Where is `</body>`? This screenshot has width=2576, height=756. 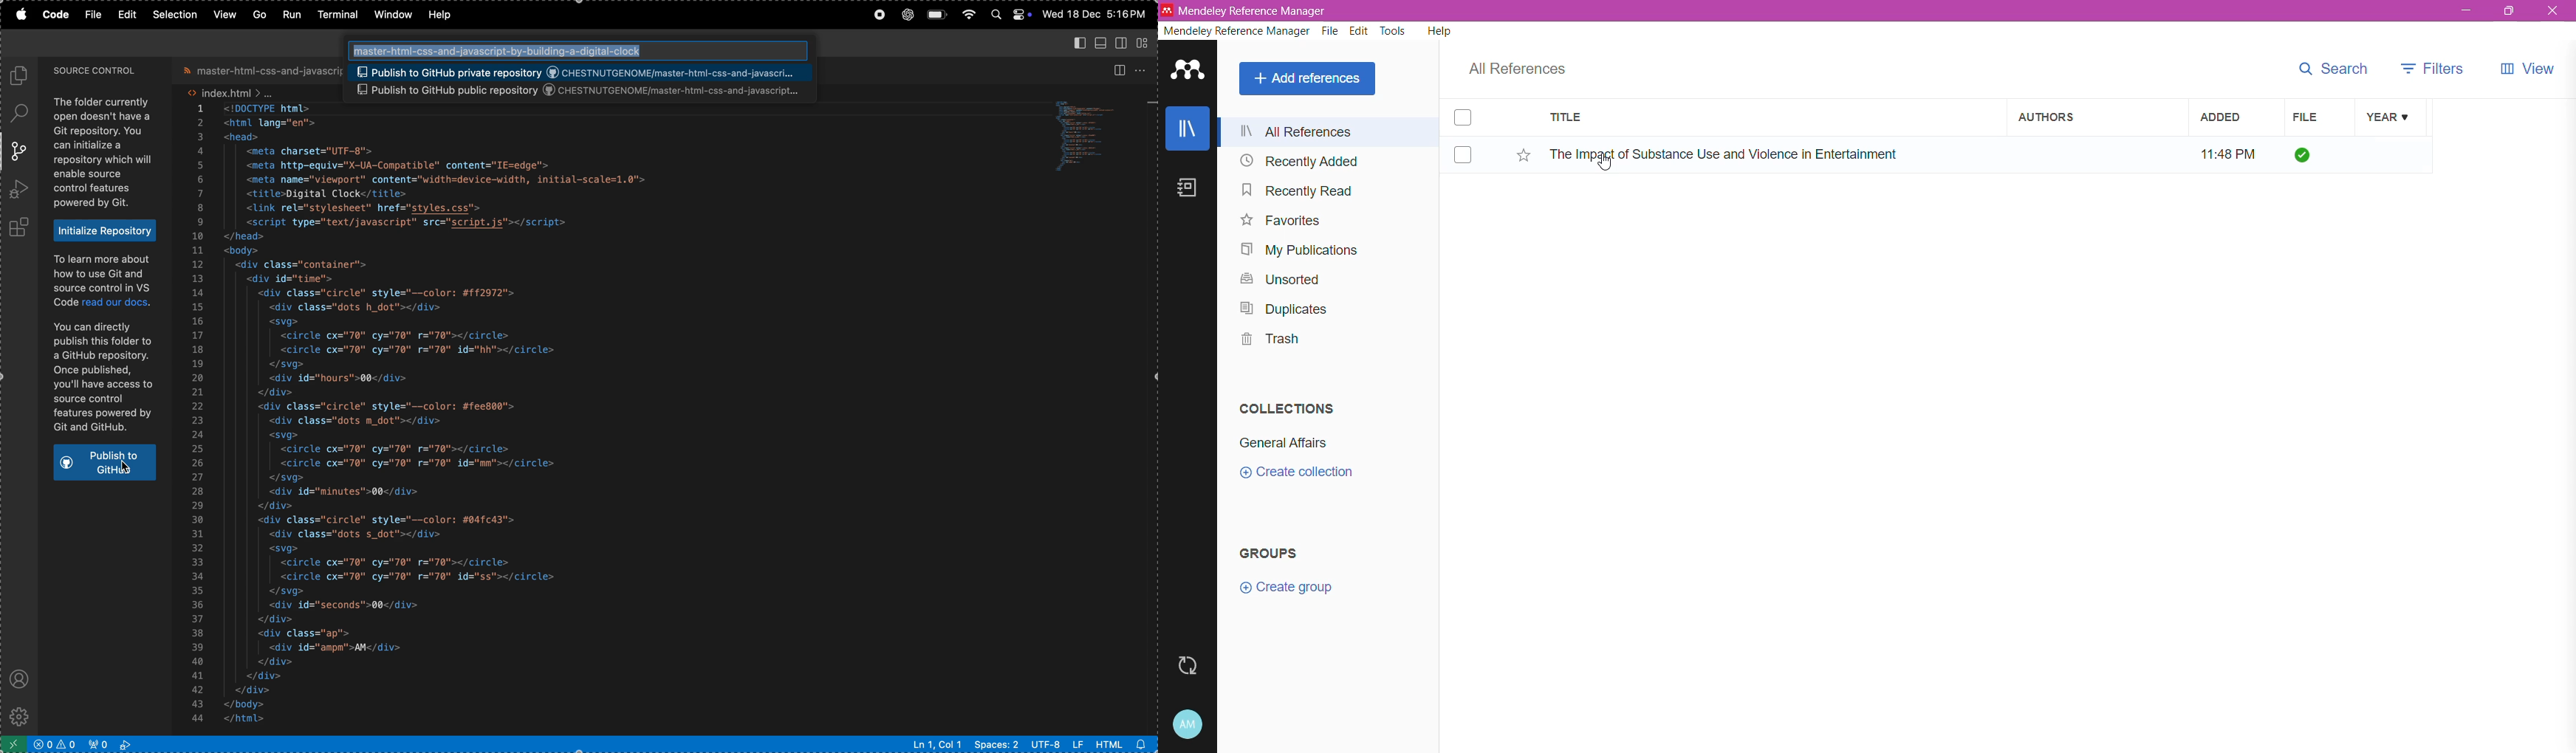 </body> is located at coordinates (260, 703).